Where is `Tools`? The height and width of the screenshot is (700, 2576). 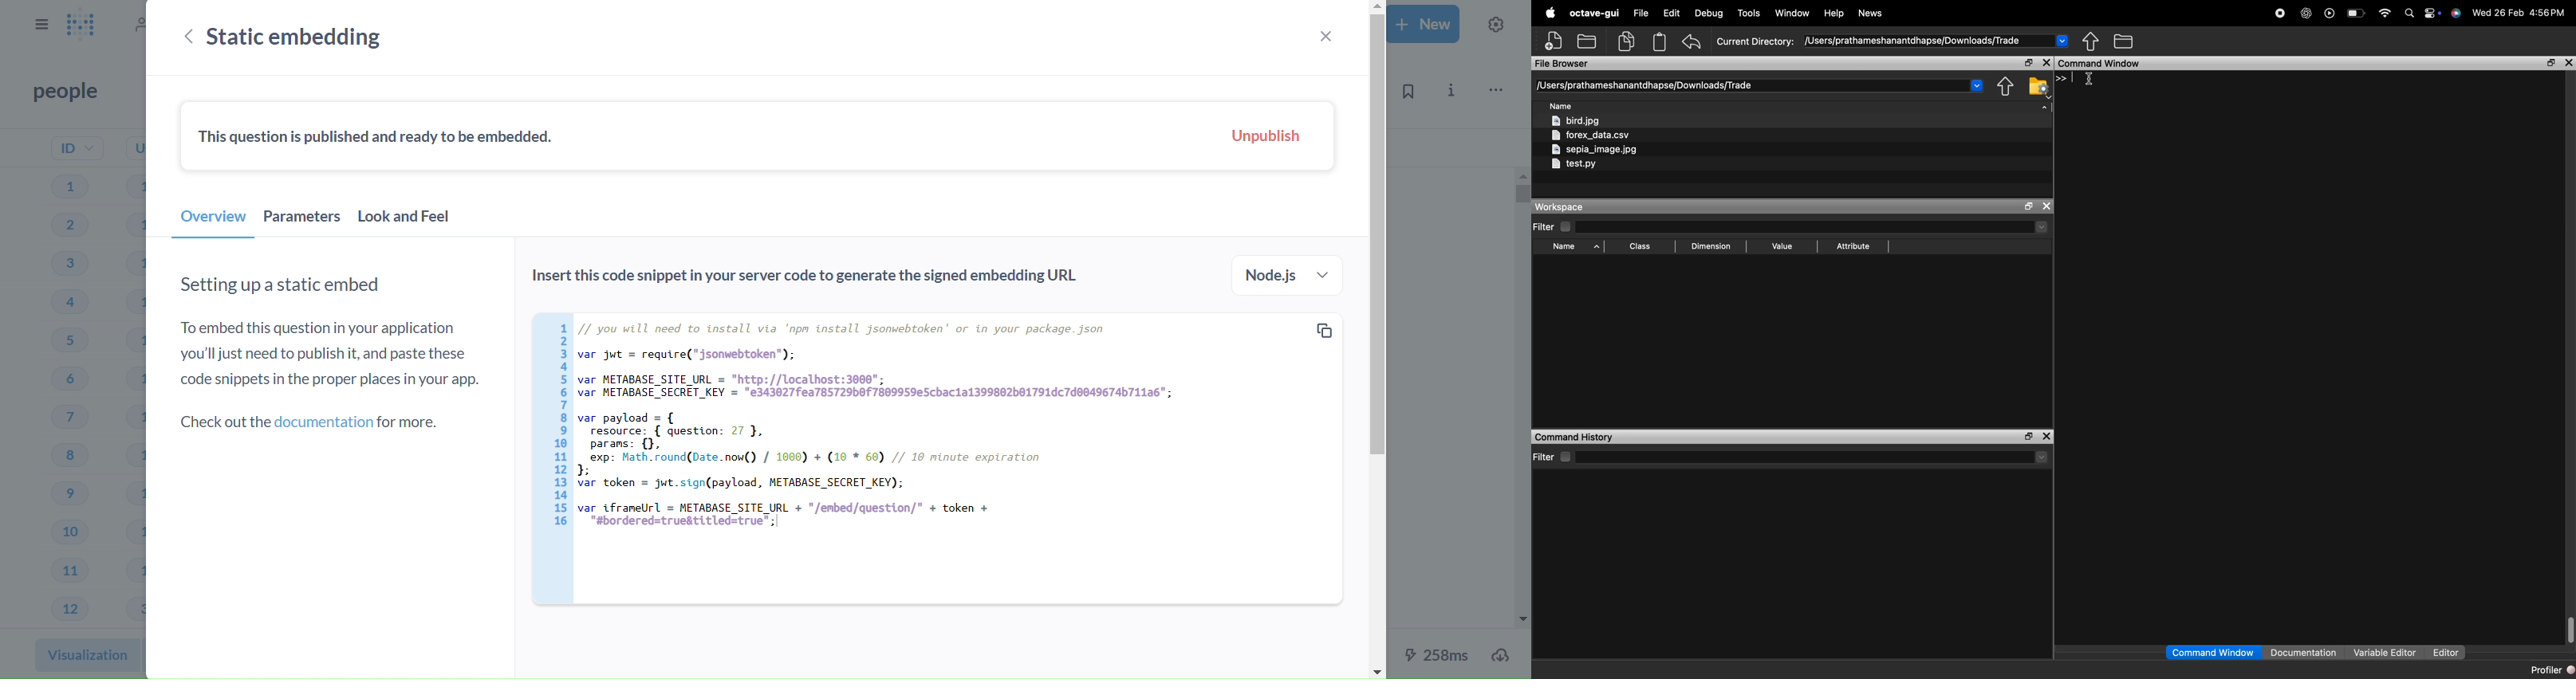 Tools is located at coordinates (1749, 13).